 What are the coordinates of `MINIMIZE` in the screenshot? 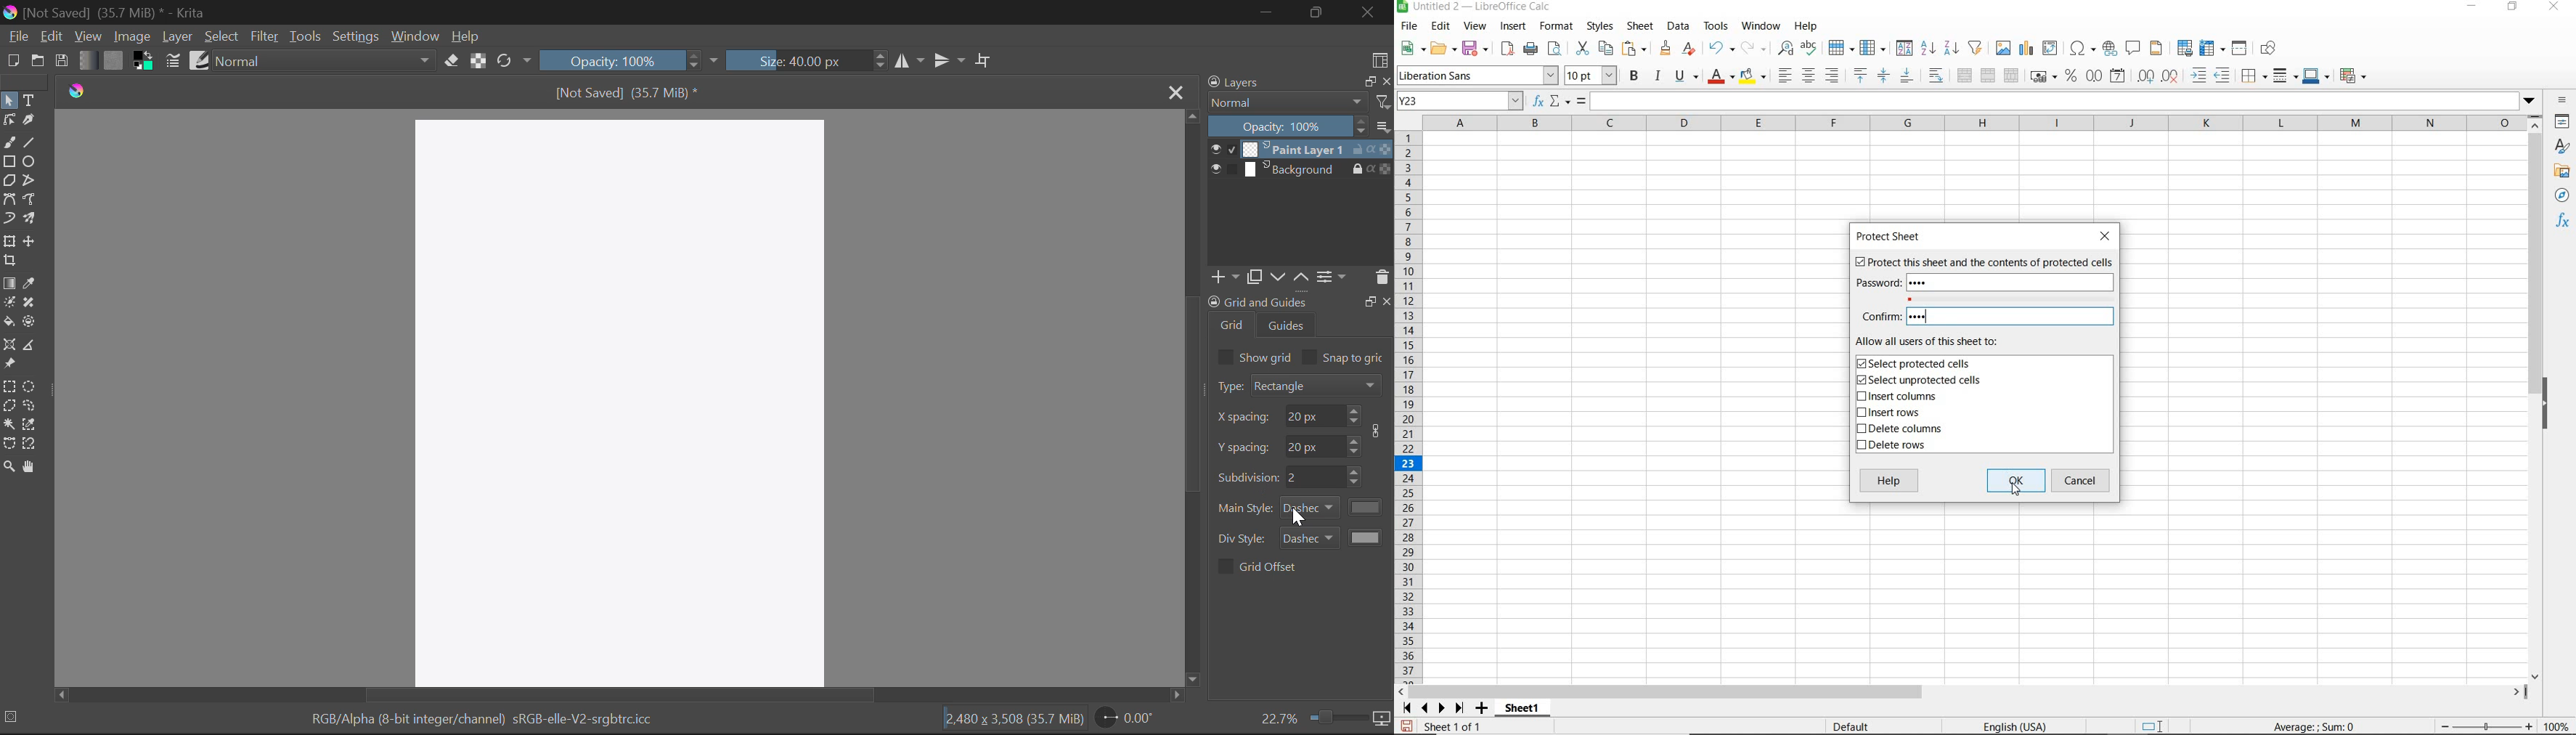 It's located at (2474, 7).